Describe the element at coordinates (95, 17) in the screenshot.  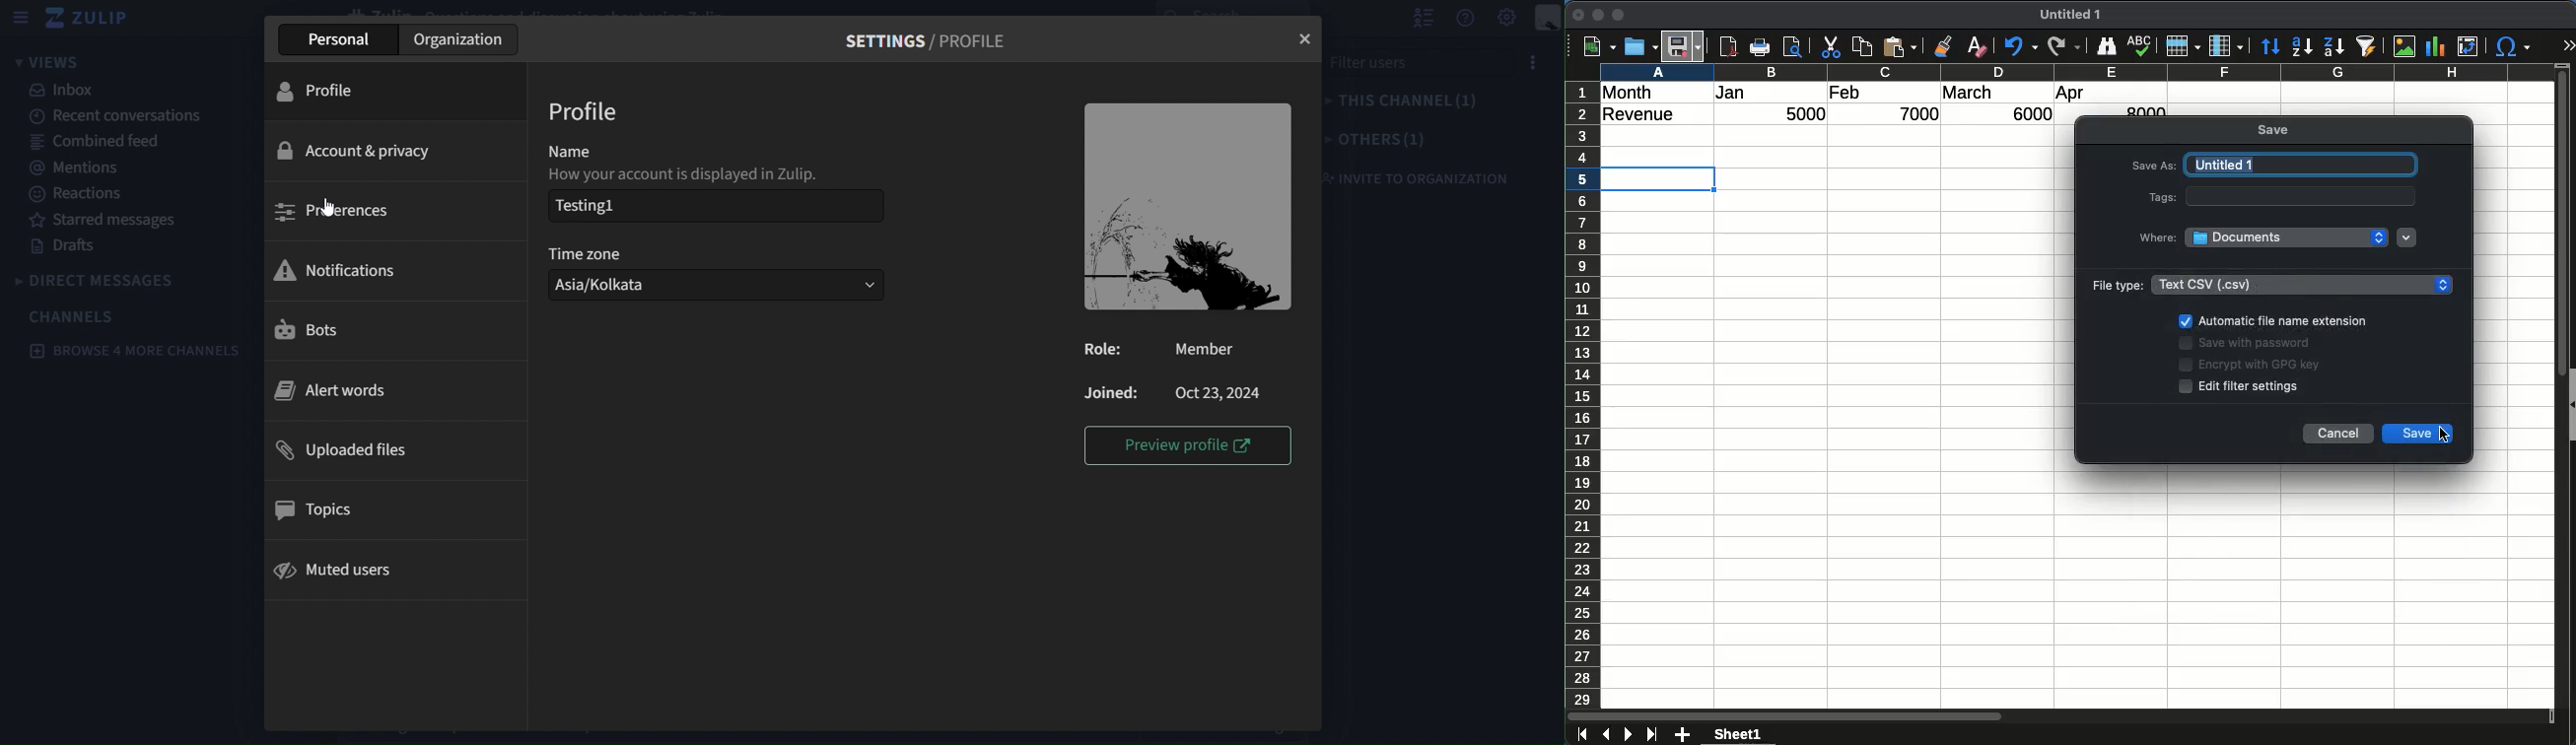
I see `zulip` at that location.